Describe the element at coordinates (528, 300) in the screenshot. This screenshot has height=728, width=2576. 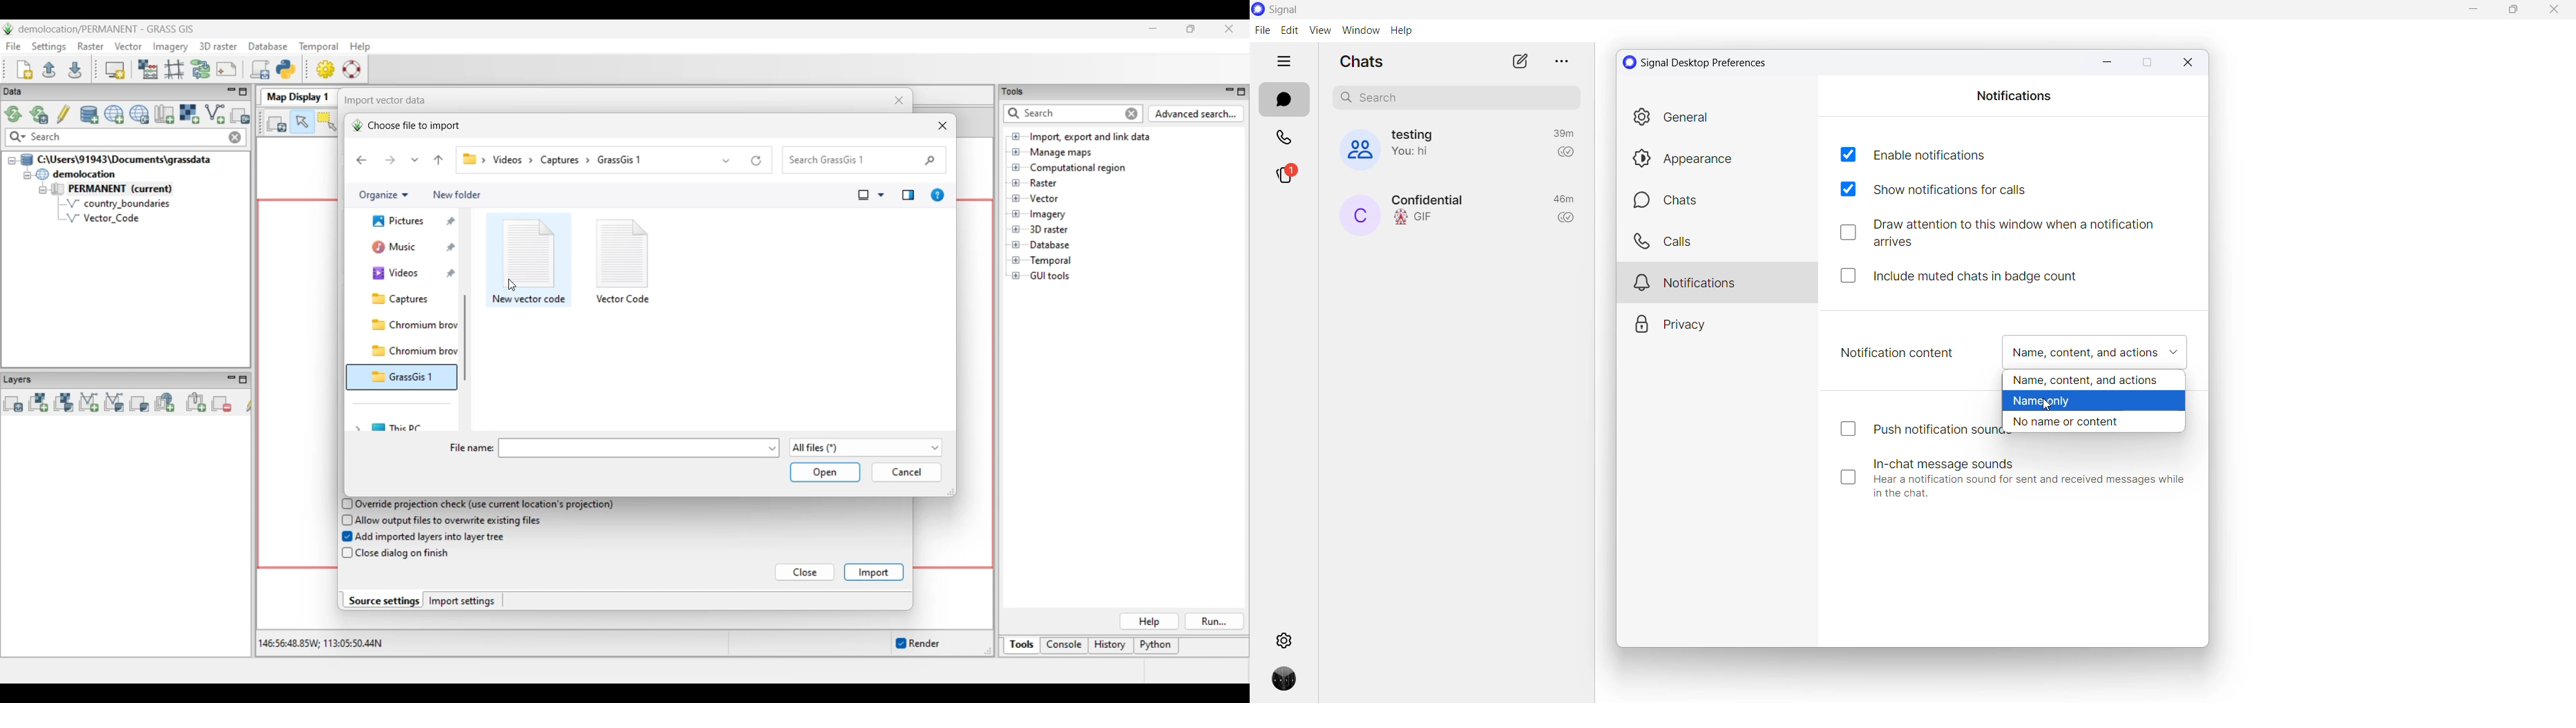
I see `New vector code file selected` at that location.